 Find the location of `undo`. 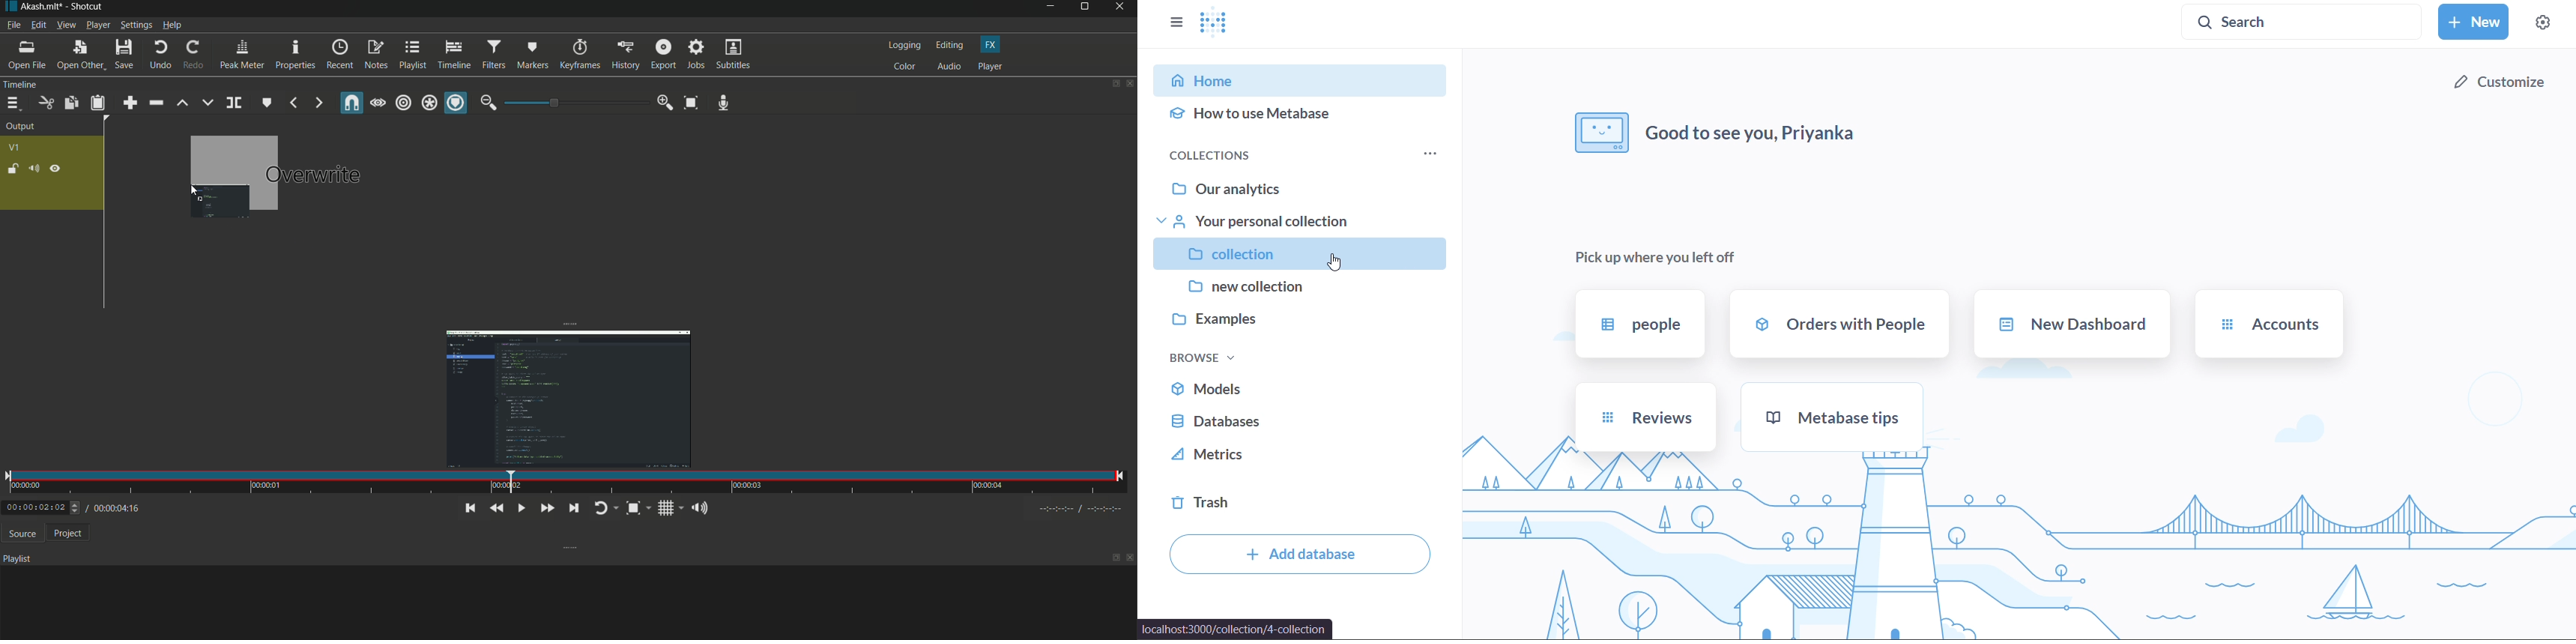

undo is located at coordinates (158, 55).